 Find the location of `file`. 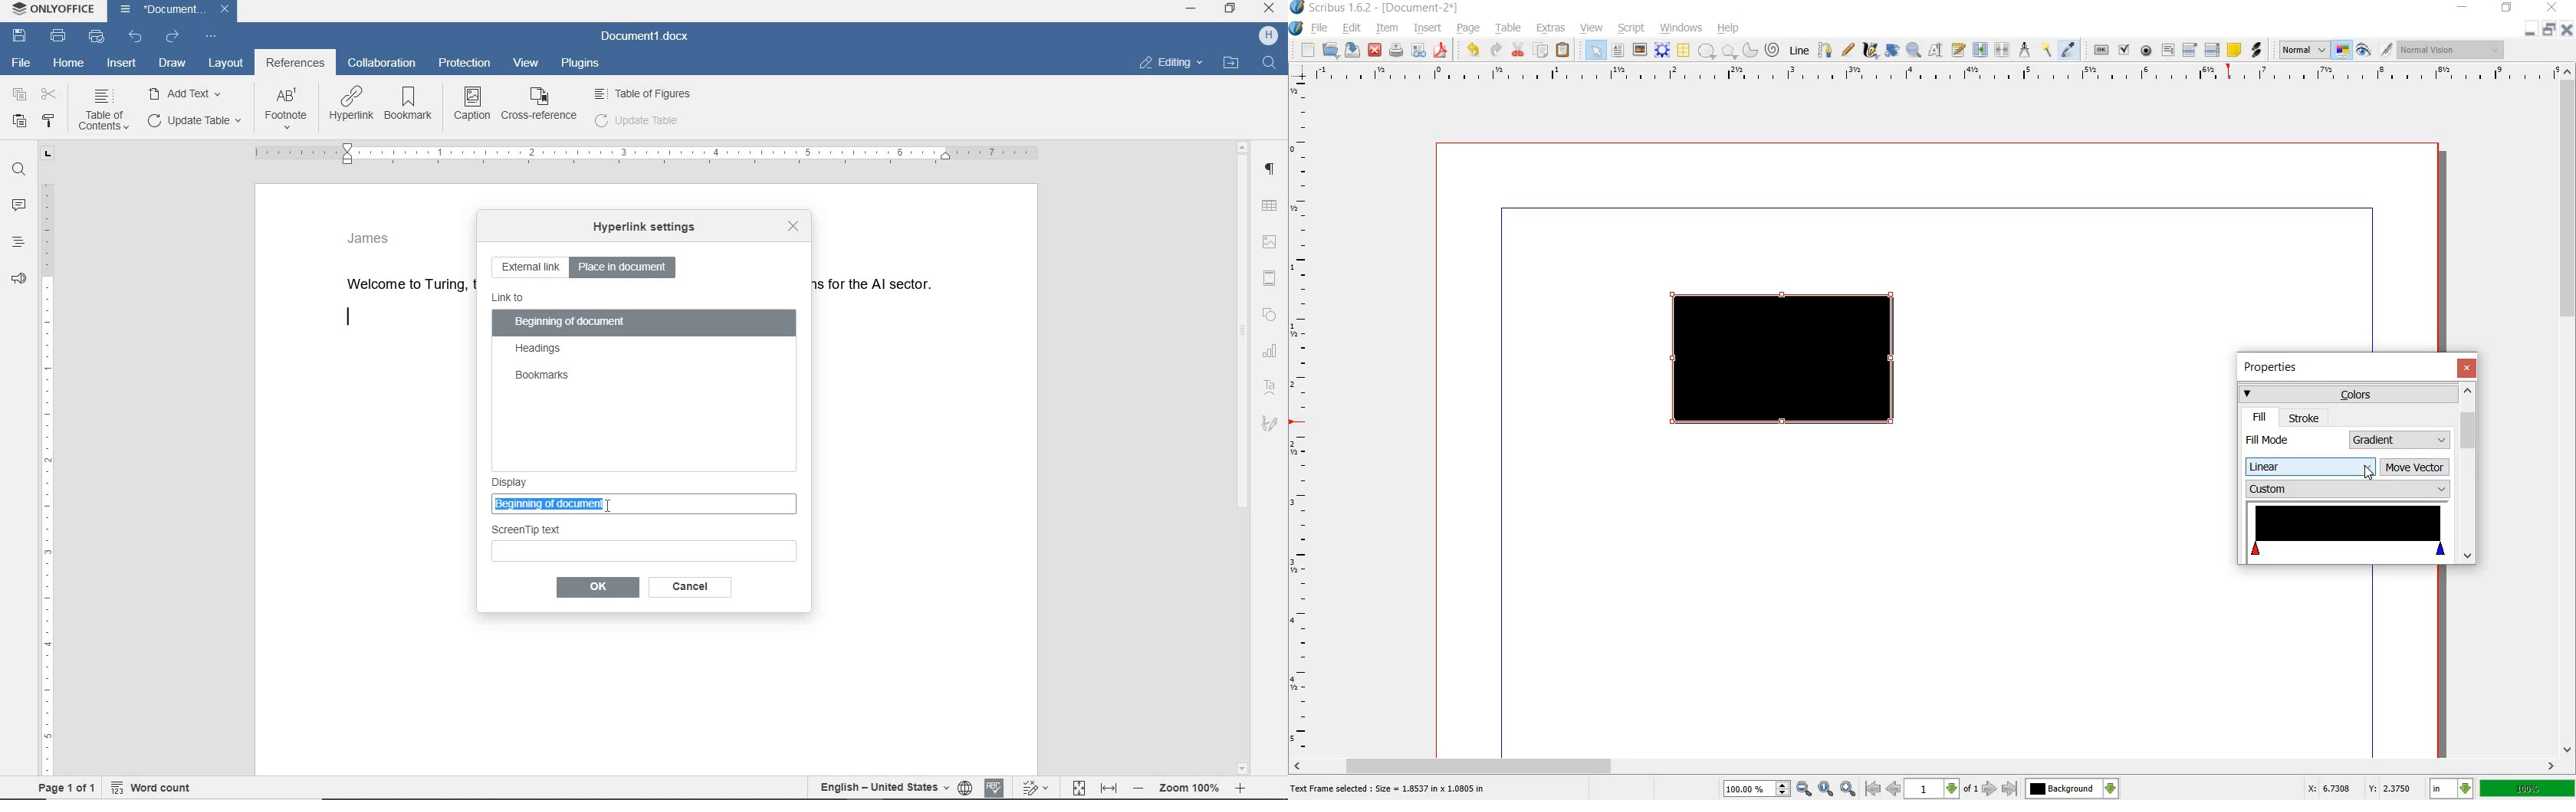

file is located at coordinates (21, 63).